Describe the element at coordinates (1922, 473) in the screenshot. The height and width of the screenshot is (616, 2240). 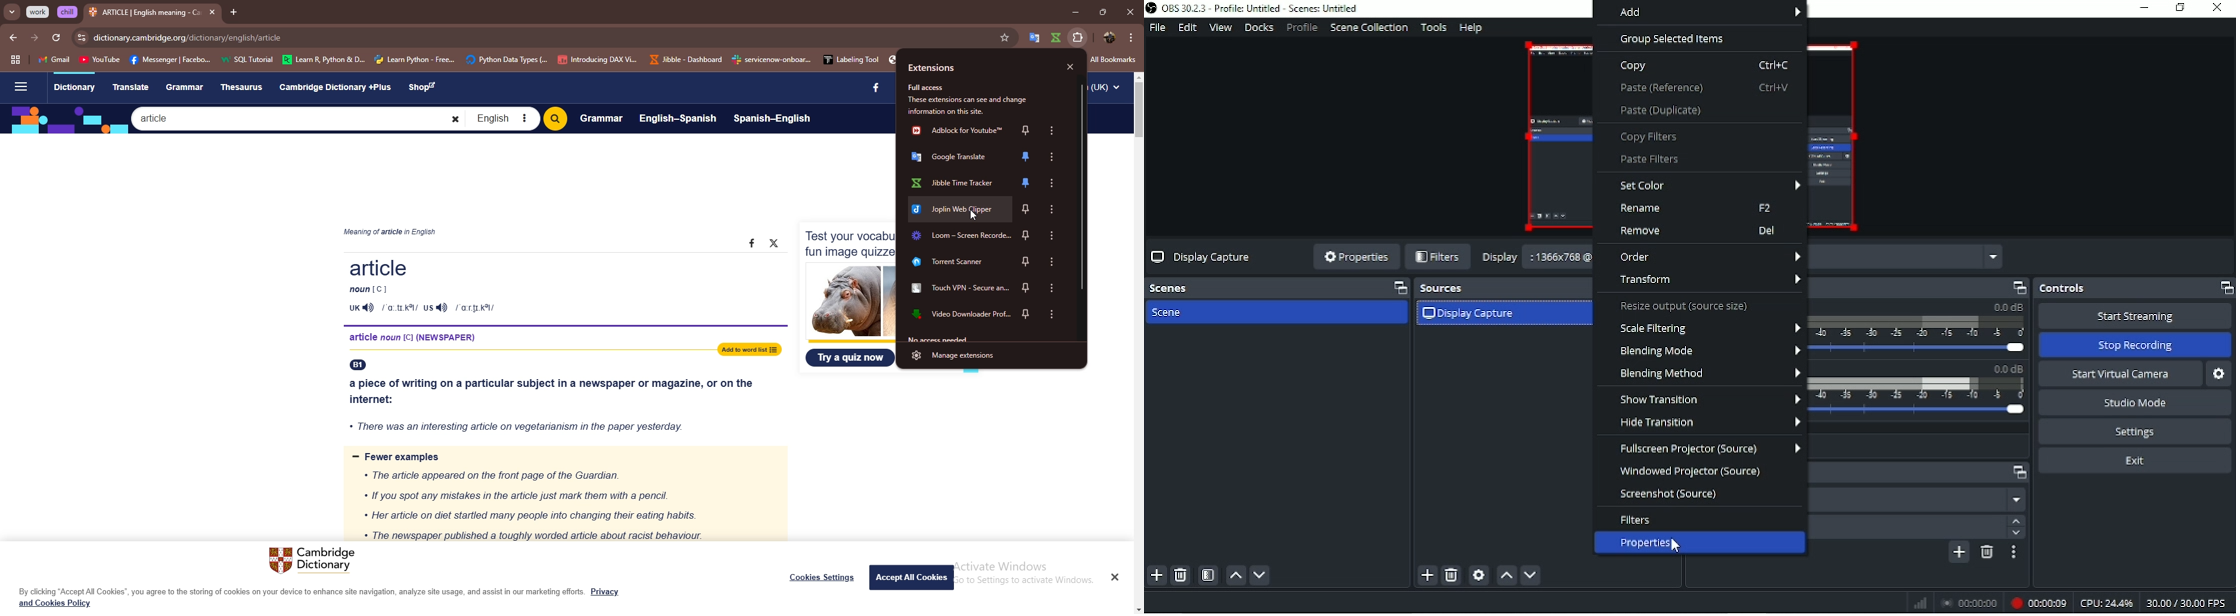
I see `Scene transitions` at that location.